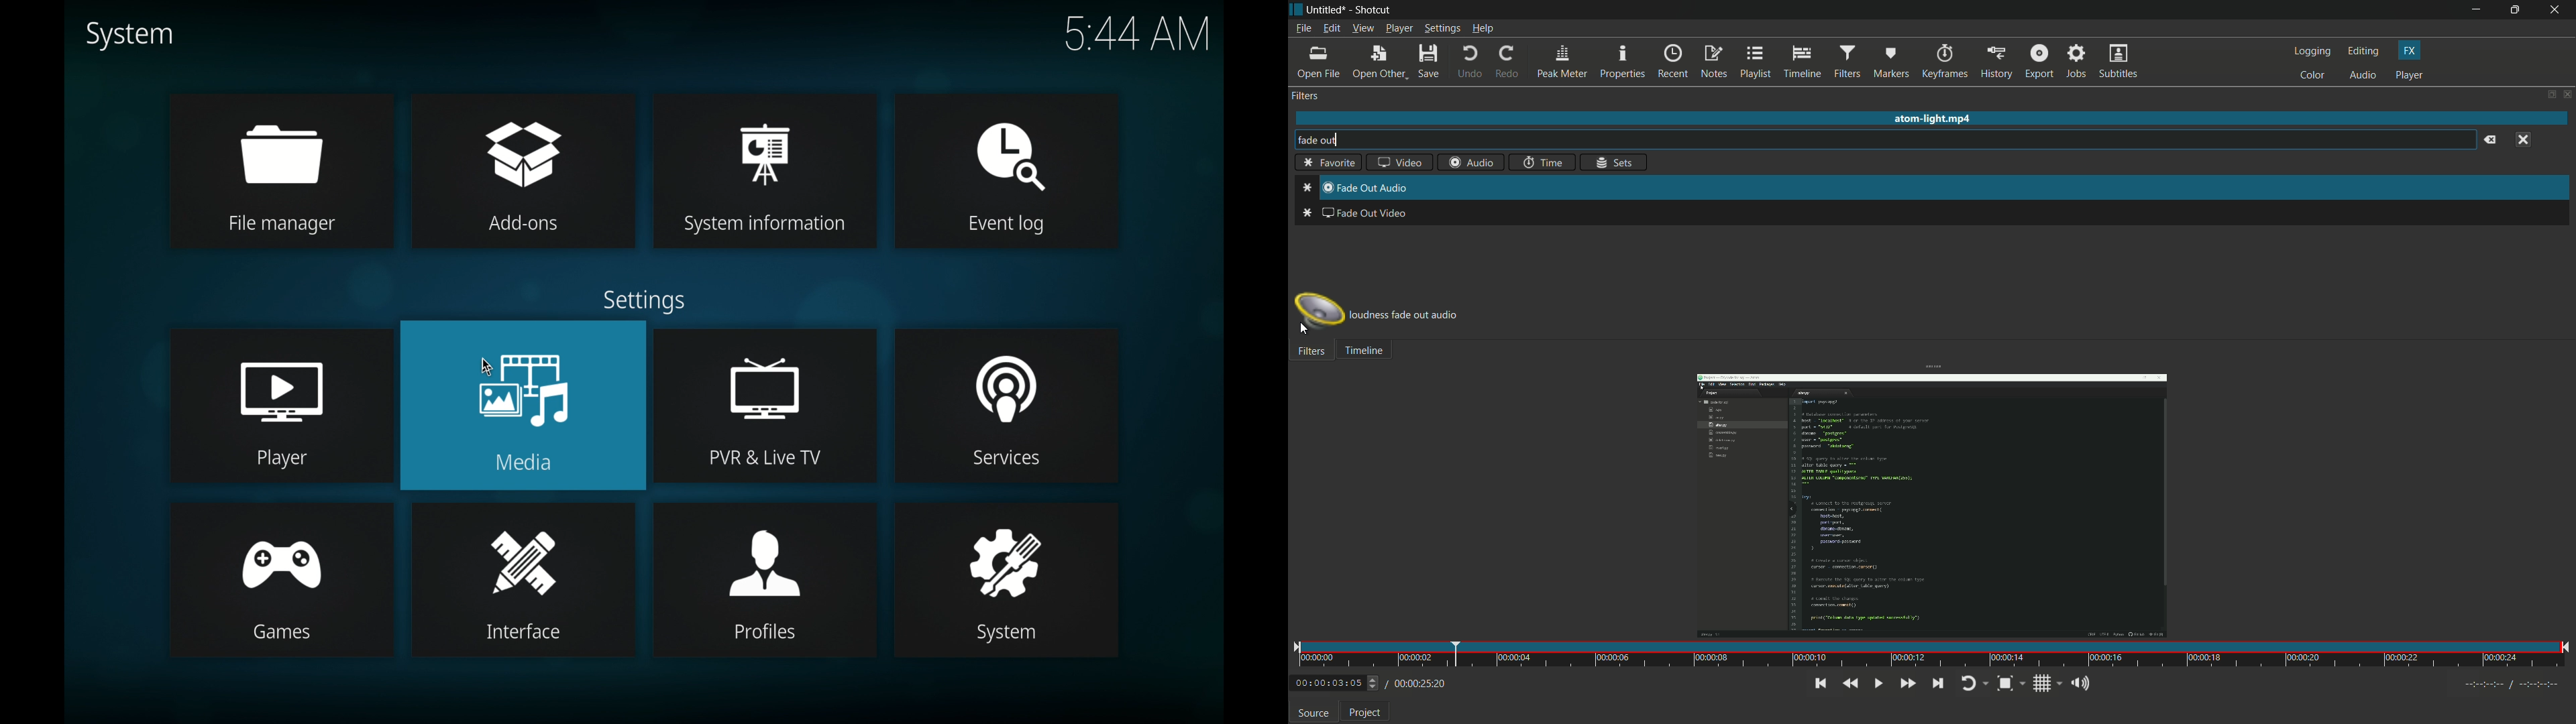 The width and height of the screenshot is (2576, 728). I want to click on project, so click(1366, 715).